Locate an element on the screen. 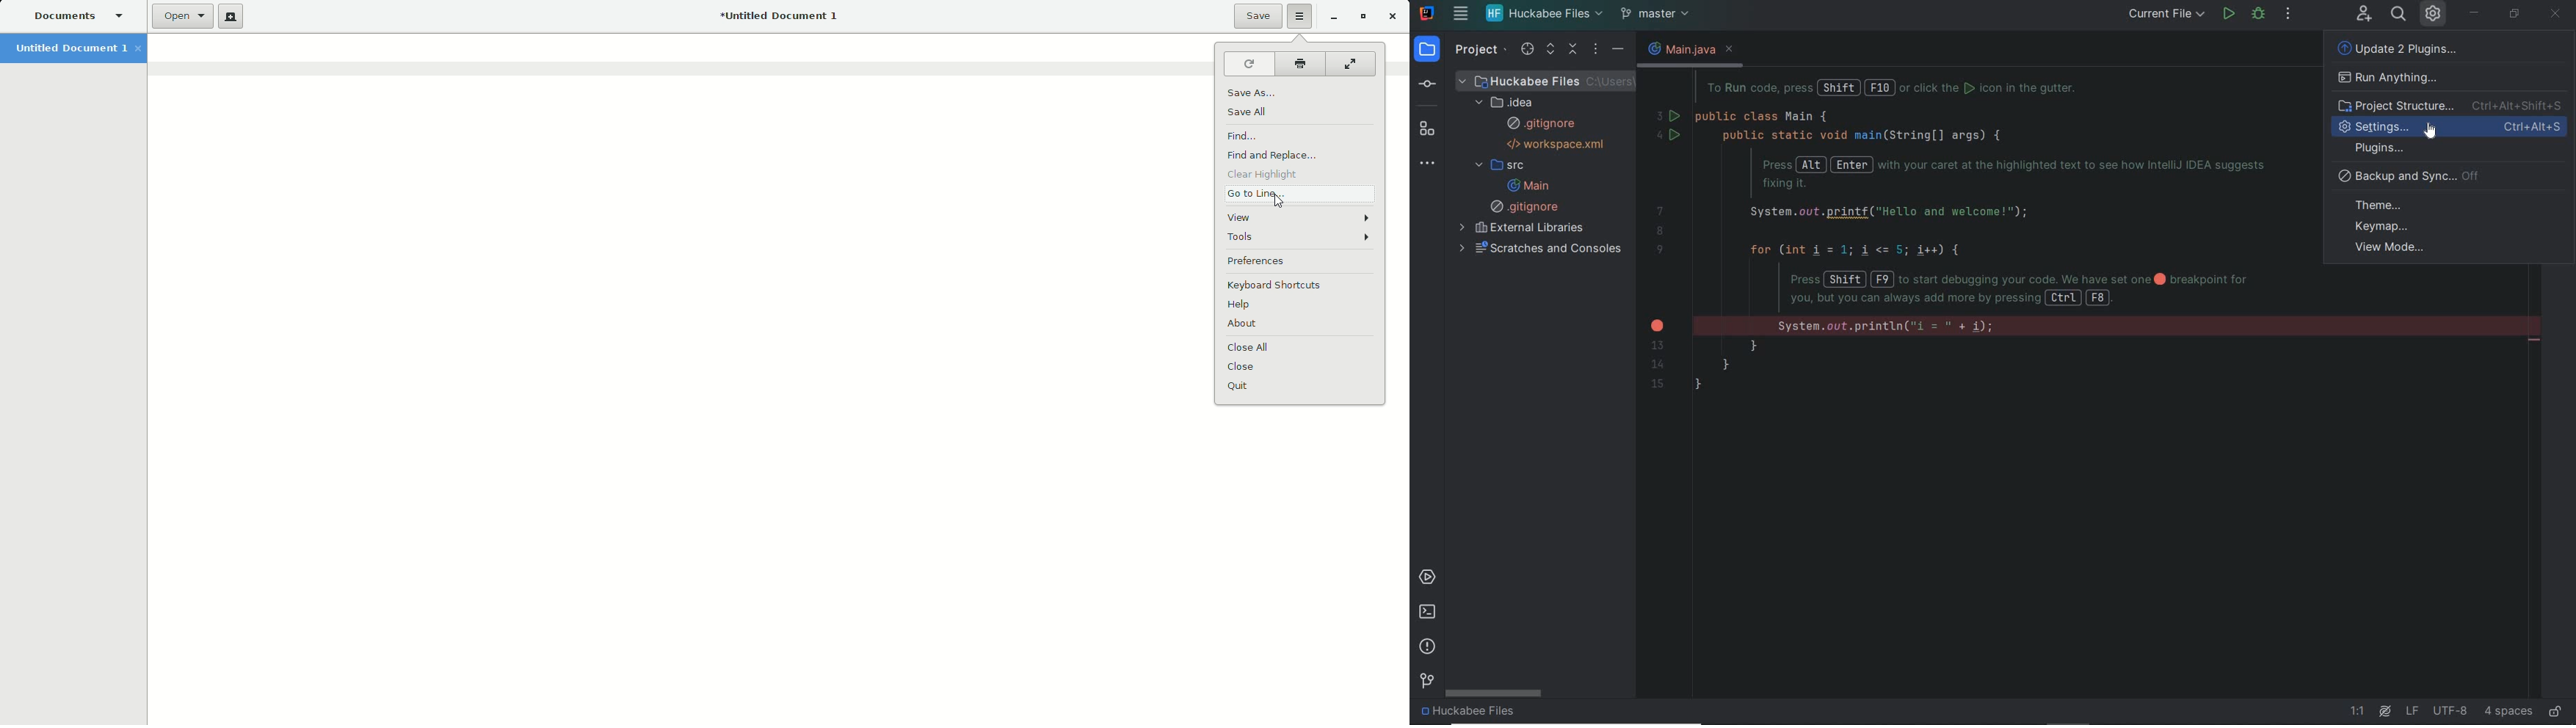 Image resolution: width=2576 pixels, height=728 pixels. Minimize is located at coordinates (1332, 18).